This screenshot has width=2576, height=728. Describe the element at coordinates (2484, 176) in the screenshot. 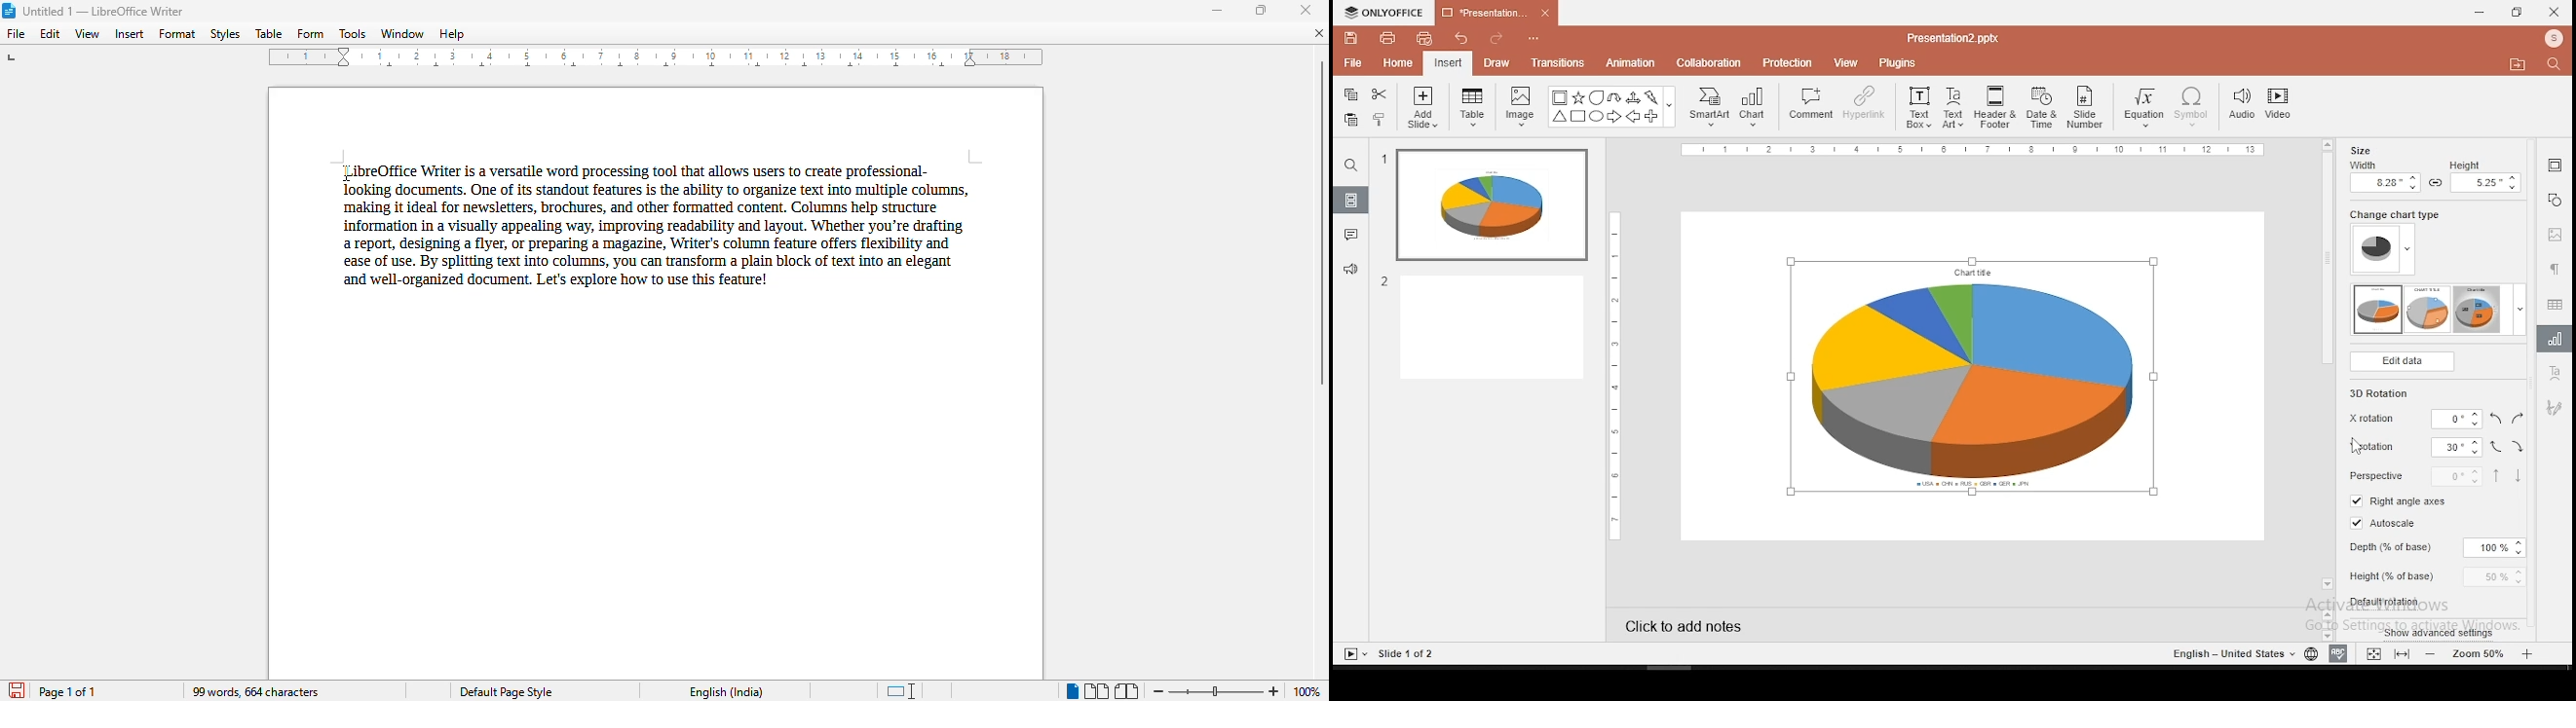

I see `height` at that location.